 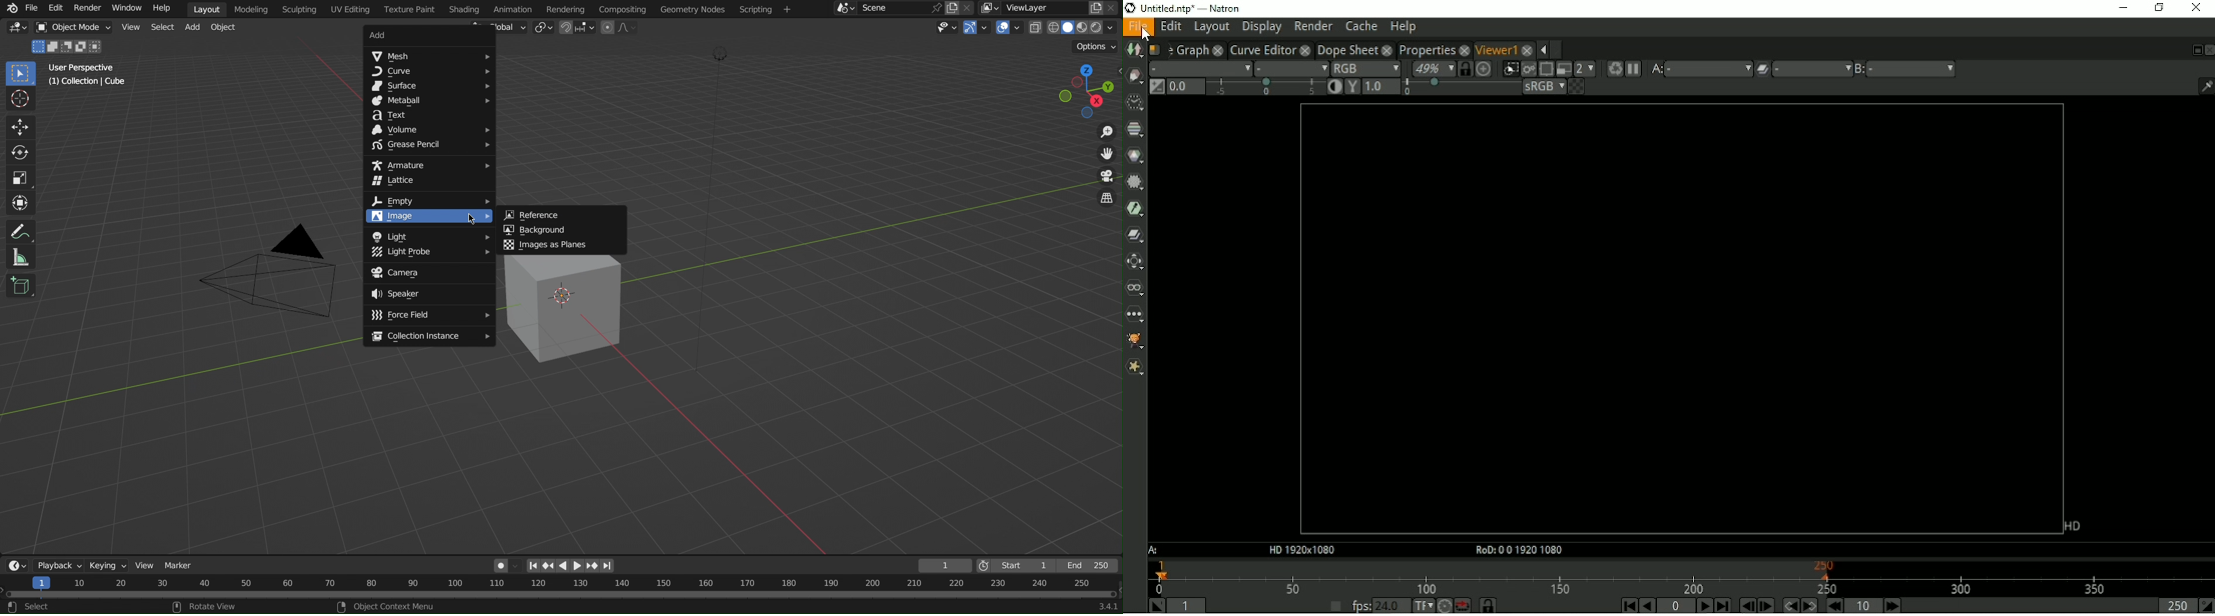 What do you see at coordinates (89, 83) in the screenshot?
I see `(1) Collection | Cube` at bounding box center [89, 83].